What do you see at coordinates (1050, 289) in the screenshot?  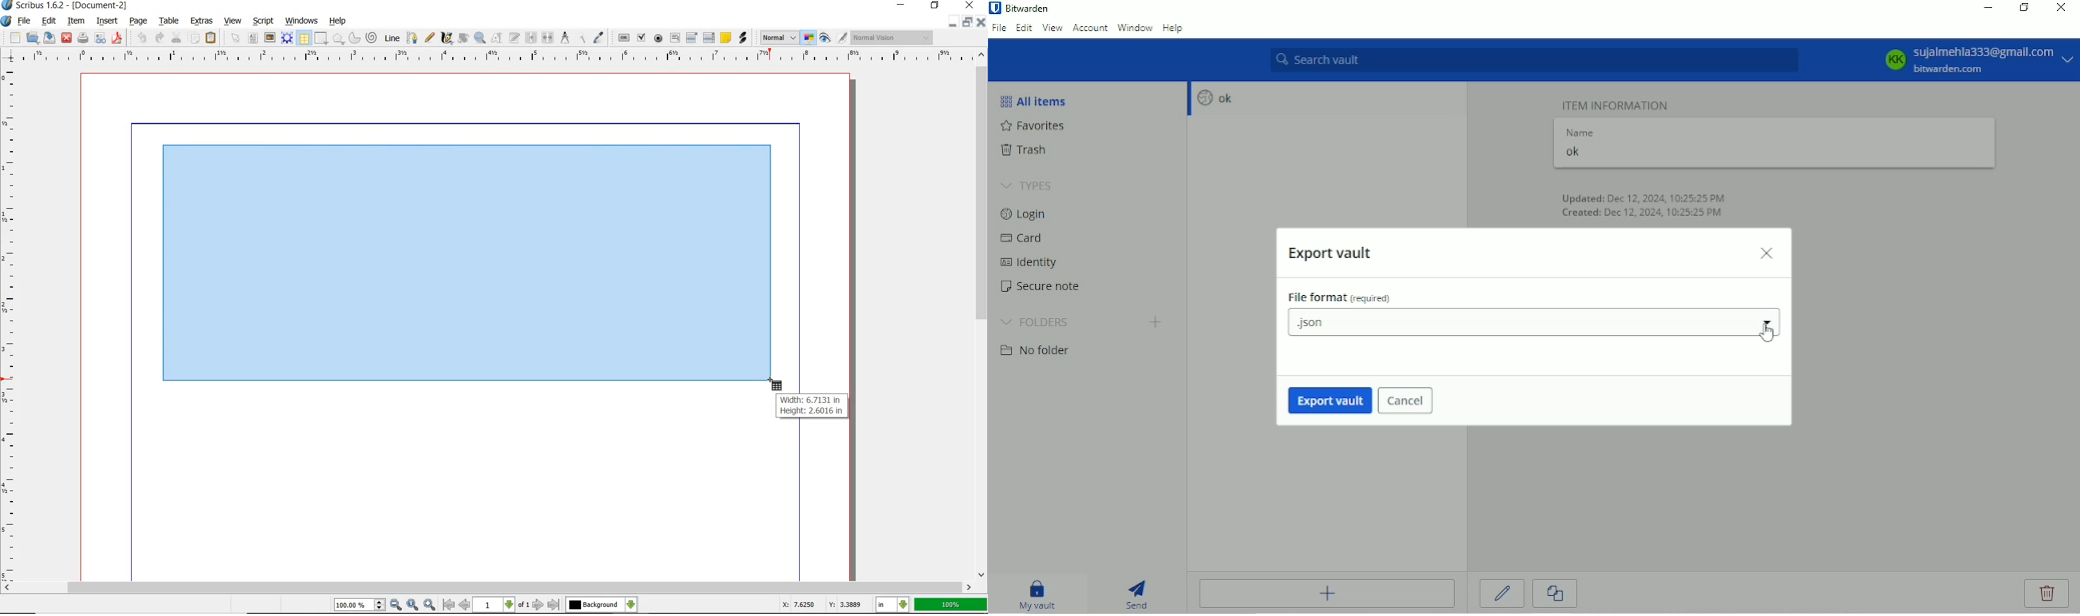 I see `Secure note` at bounding box center [1050, 289].